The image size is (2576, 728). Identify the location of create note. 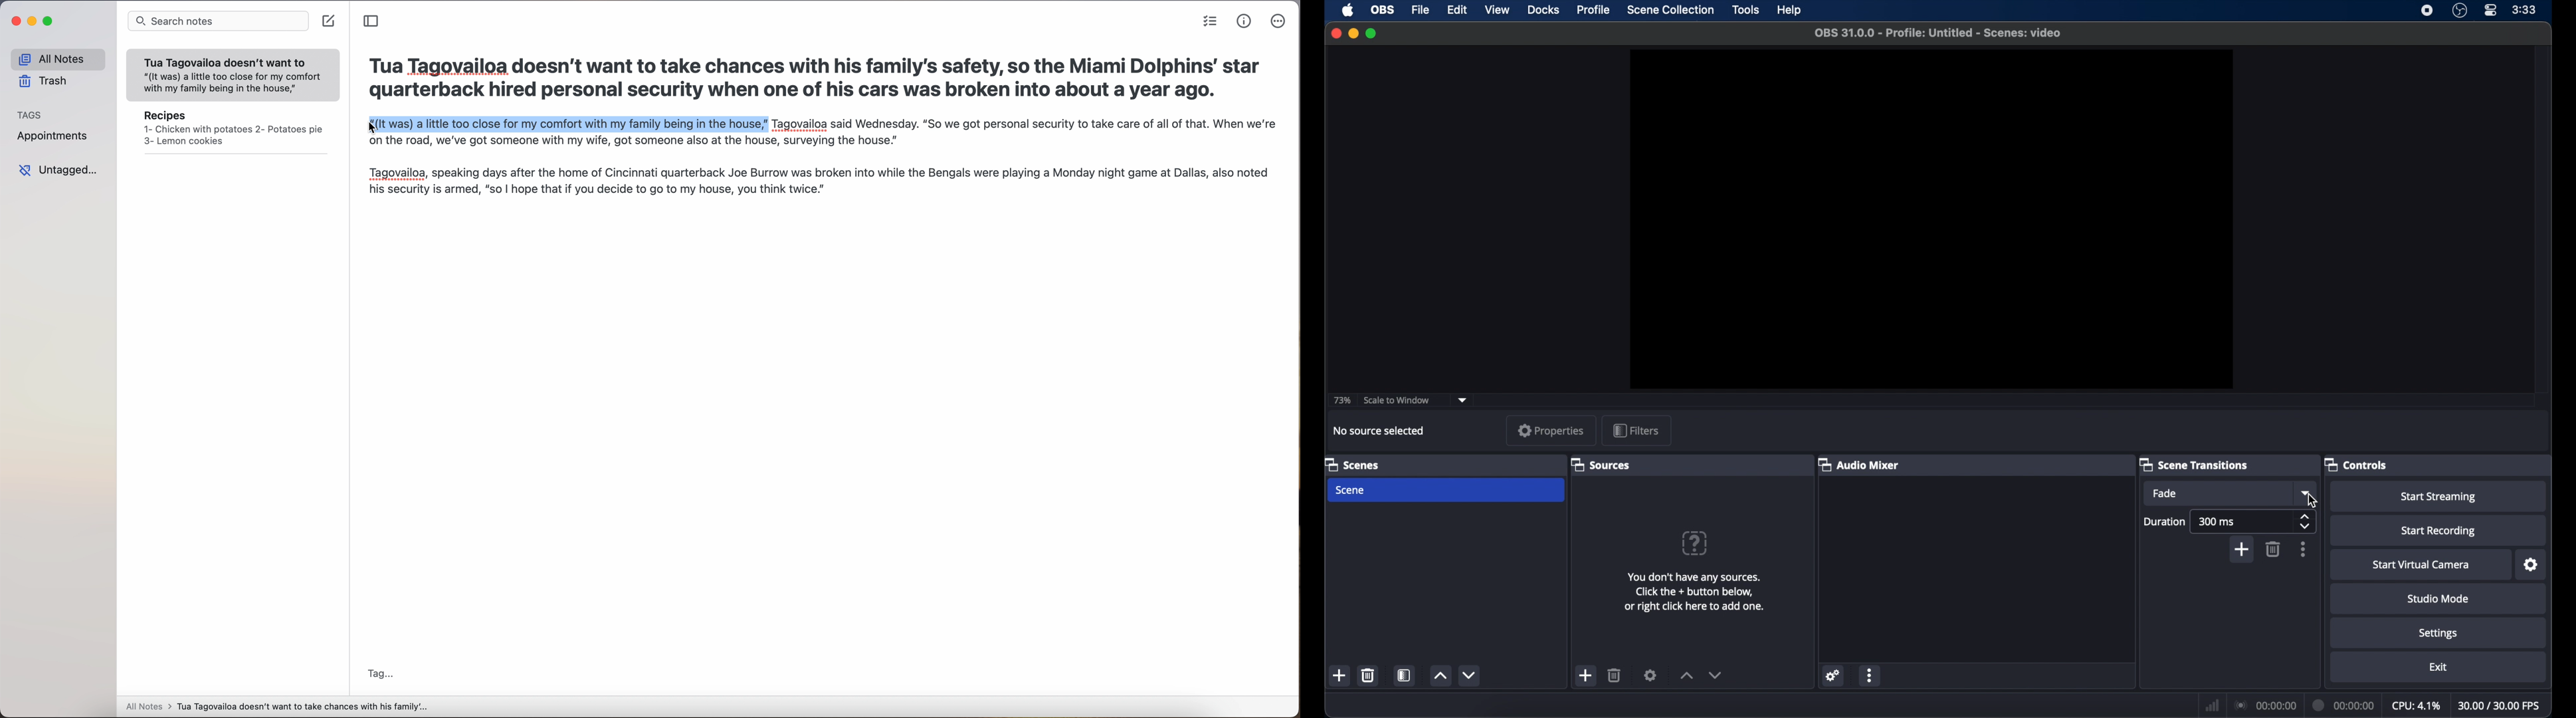
(330, 22).